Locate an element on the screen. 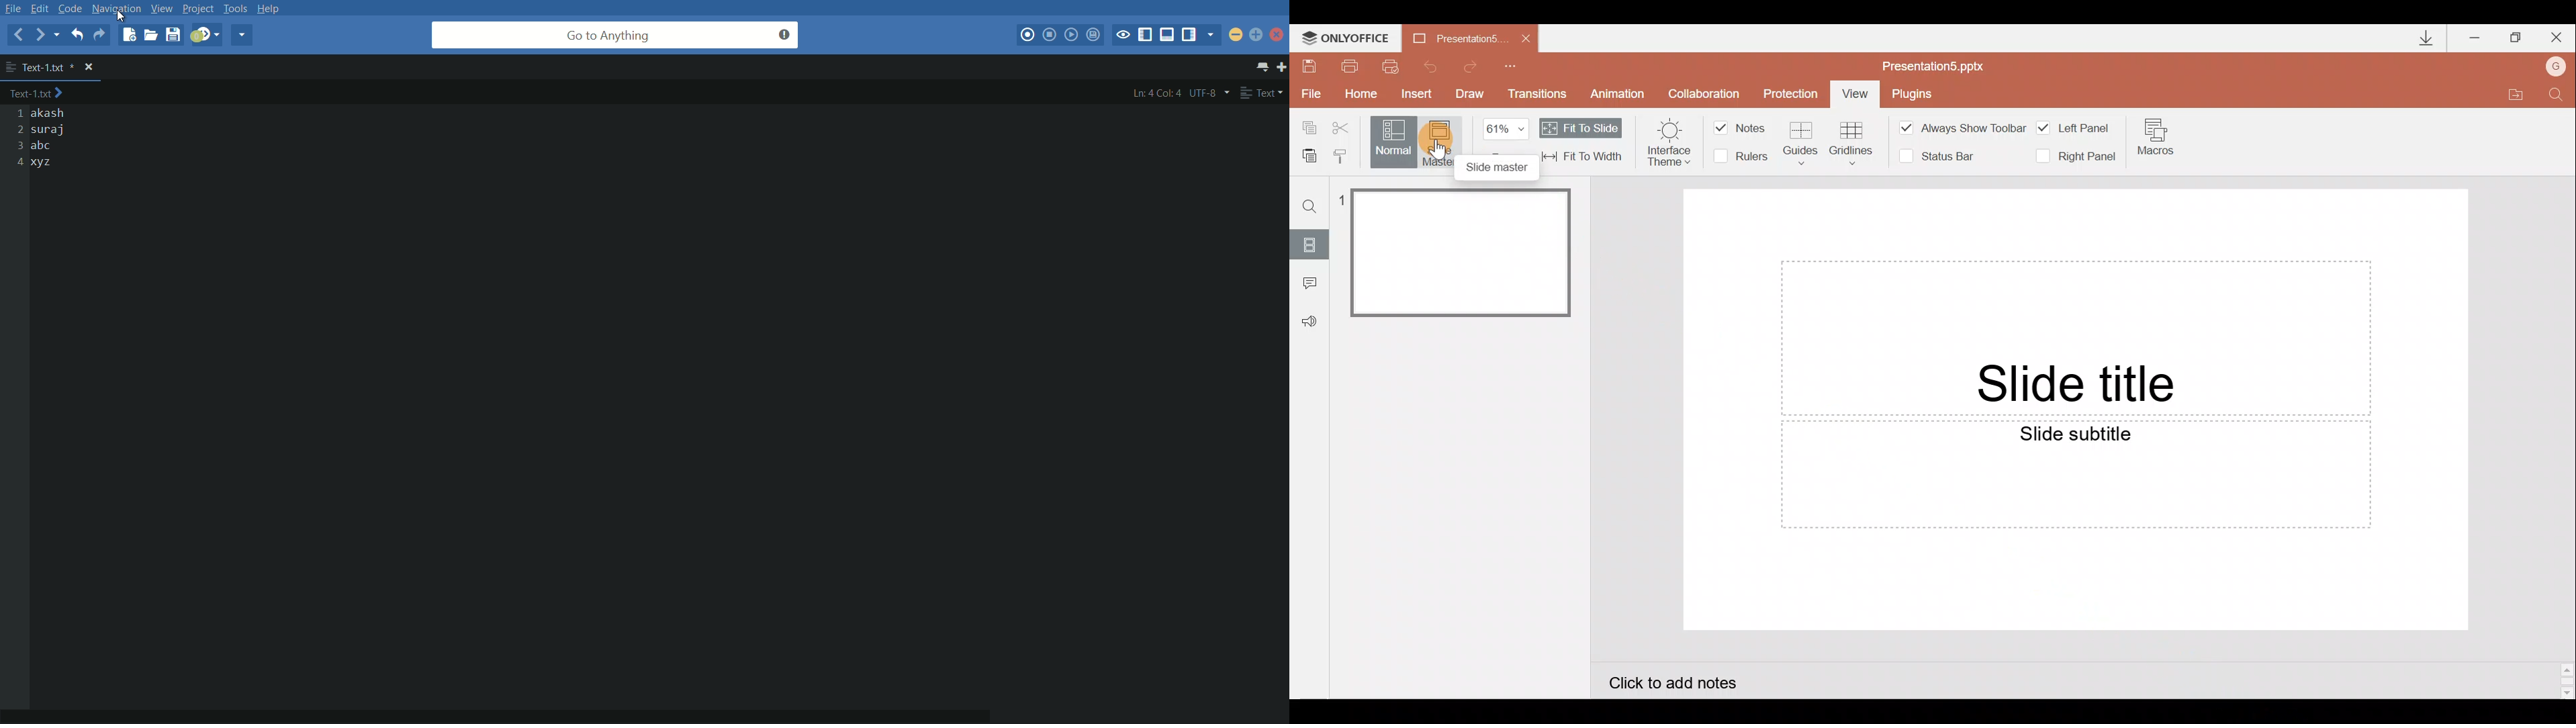  show/hide right panel is located at coordinates (1191, 35).